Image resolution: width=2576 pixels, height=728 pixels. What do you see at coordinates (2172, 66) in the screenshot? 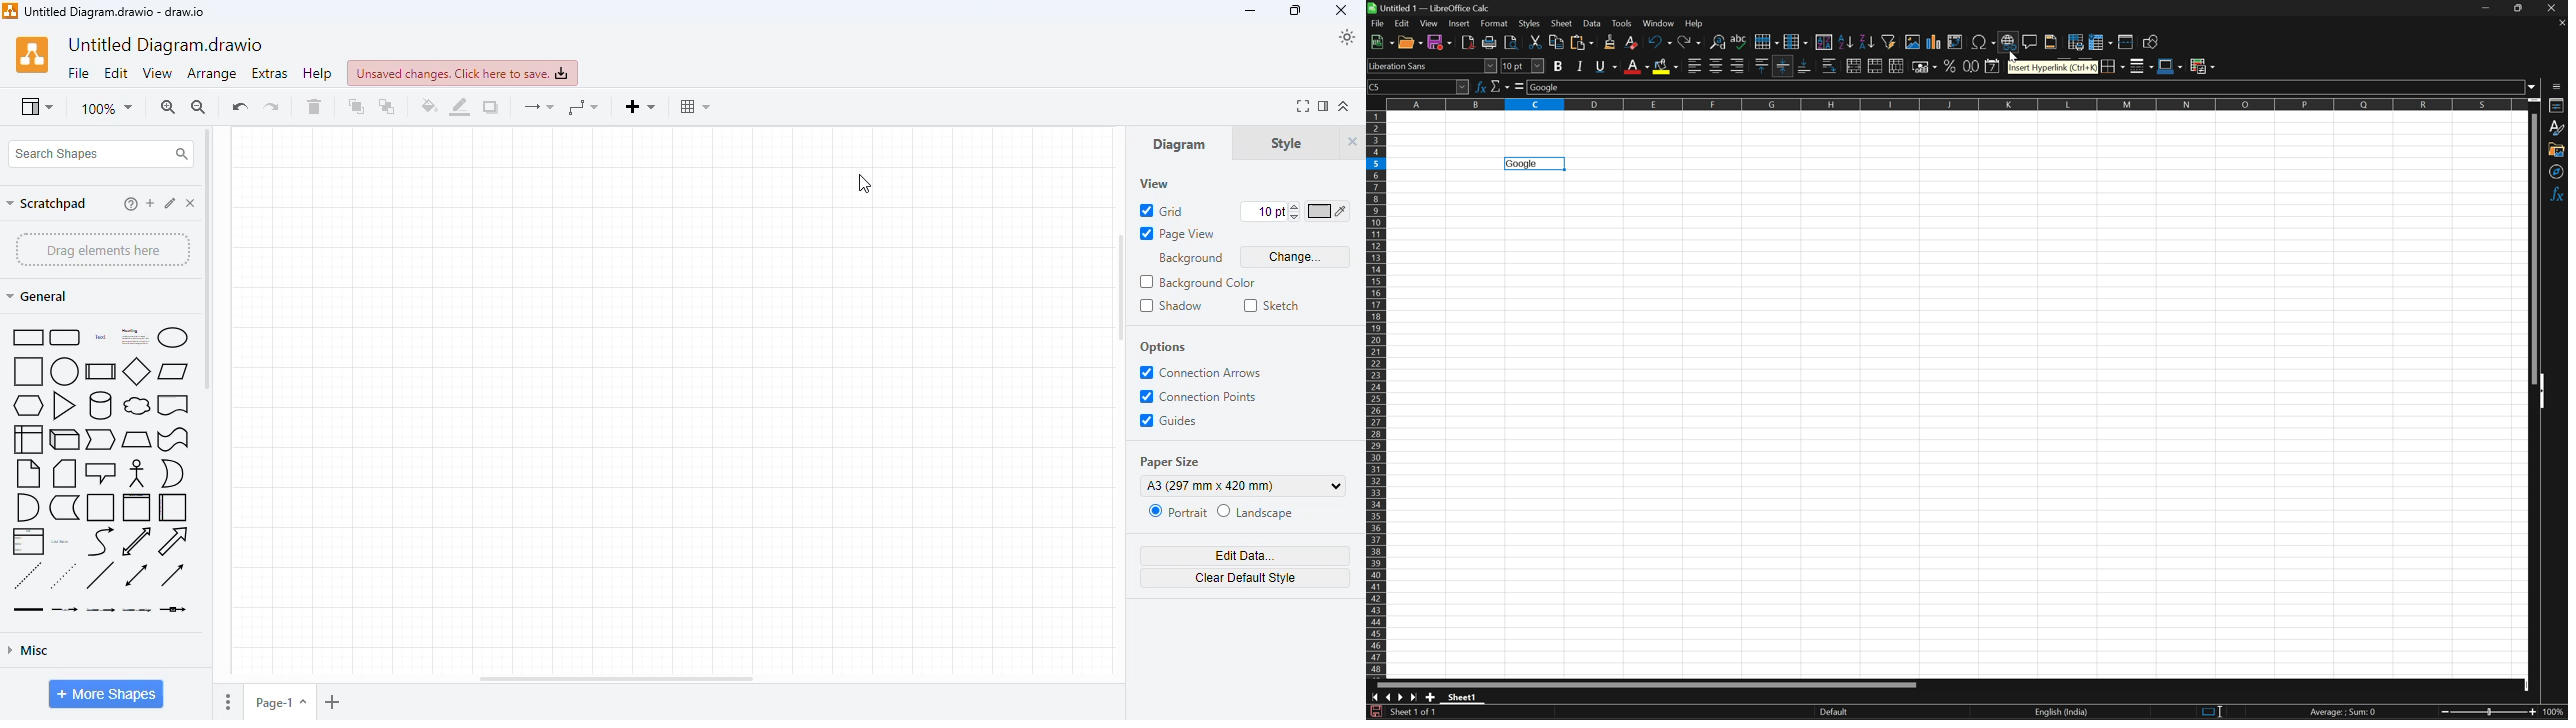
I see `Border color (Blue)` at bounding box center [2172, 66].